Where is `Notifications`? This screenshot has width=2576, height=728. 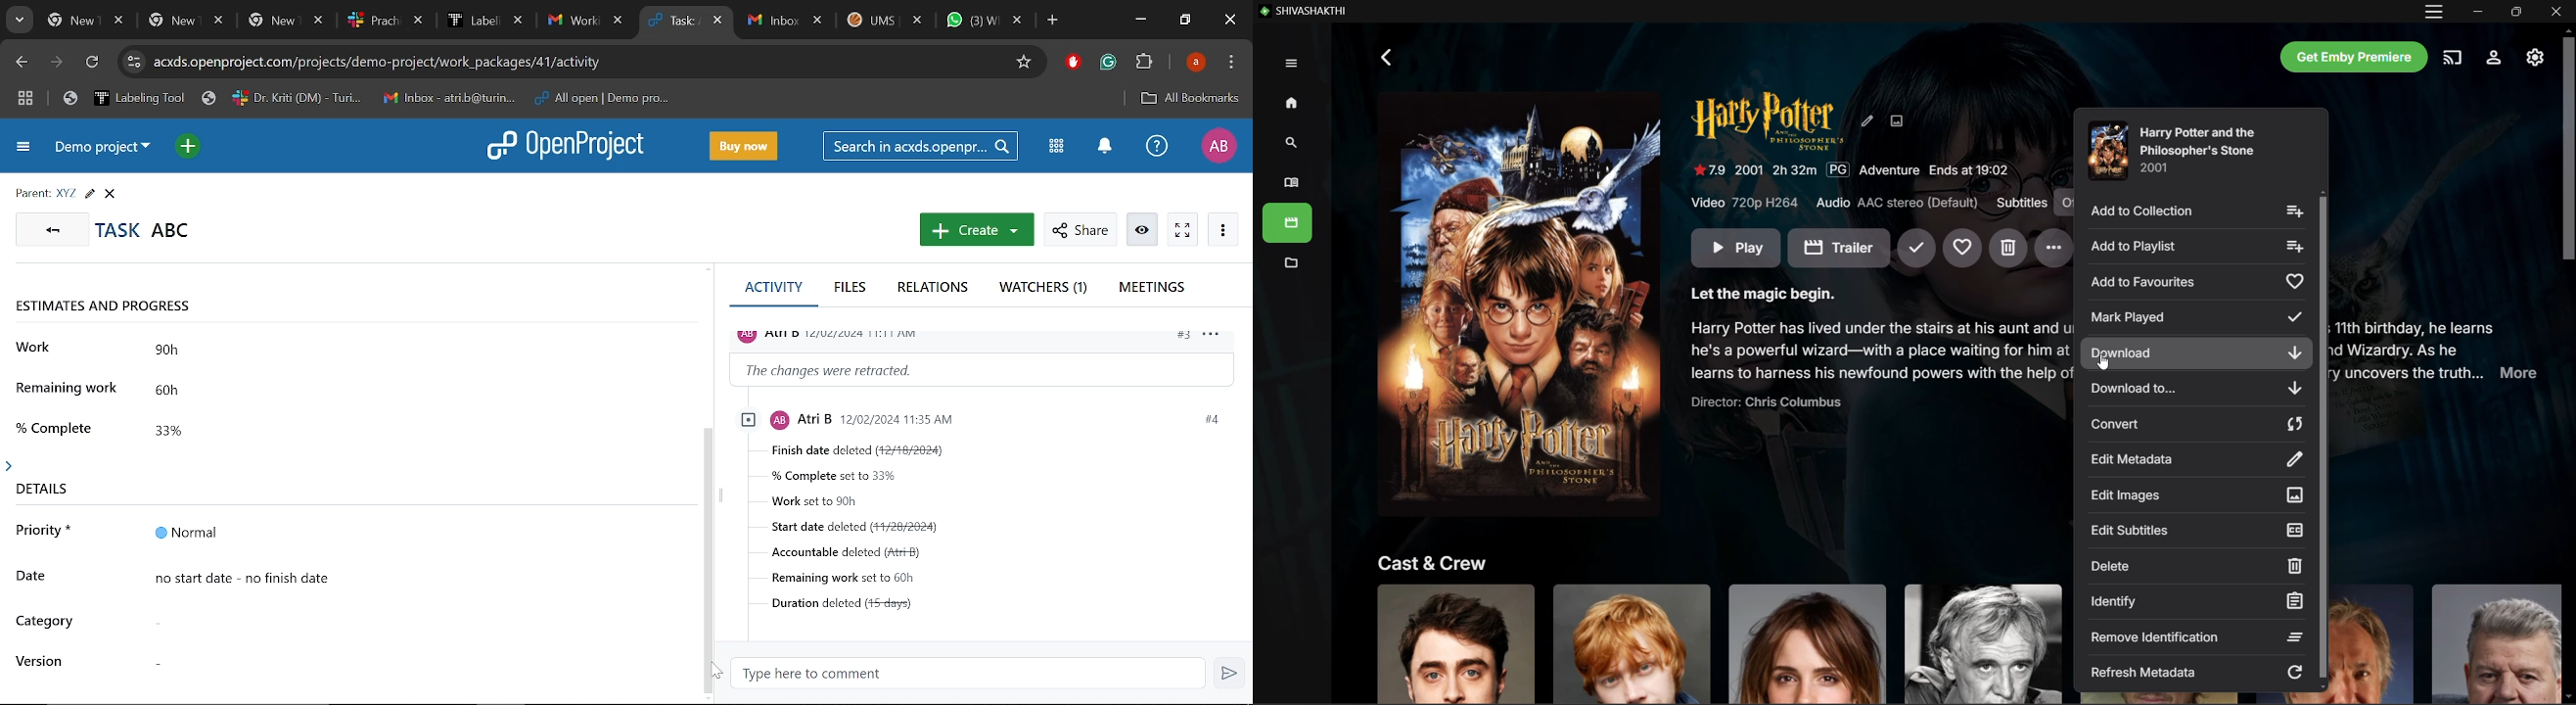
Notifications is located at coordinates (1104, 147).